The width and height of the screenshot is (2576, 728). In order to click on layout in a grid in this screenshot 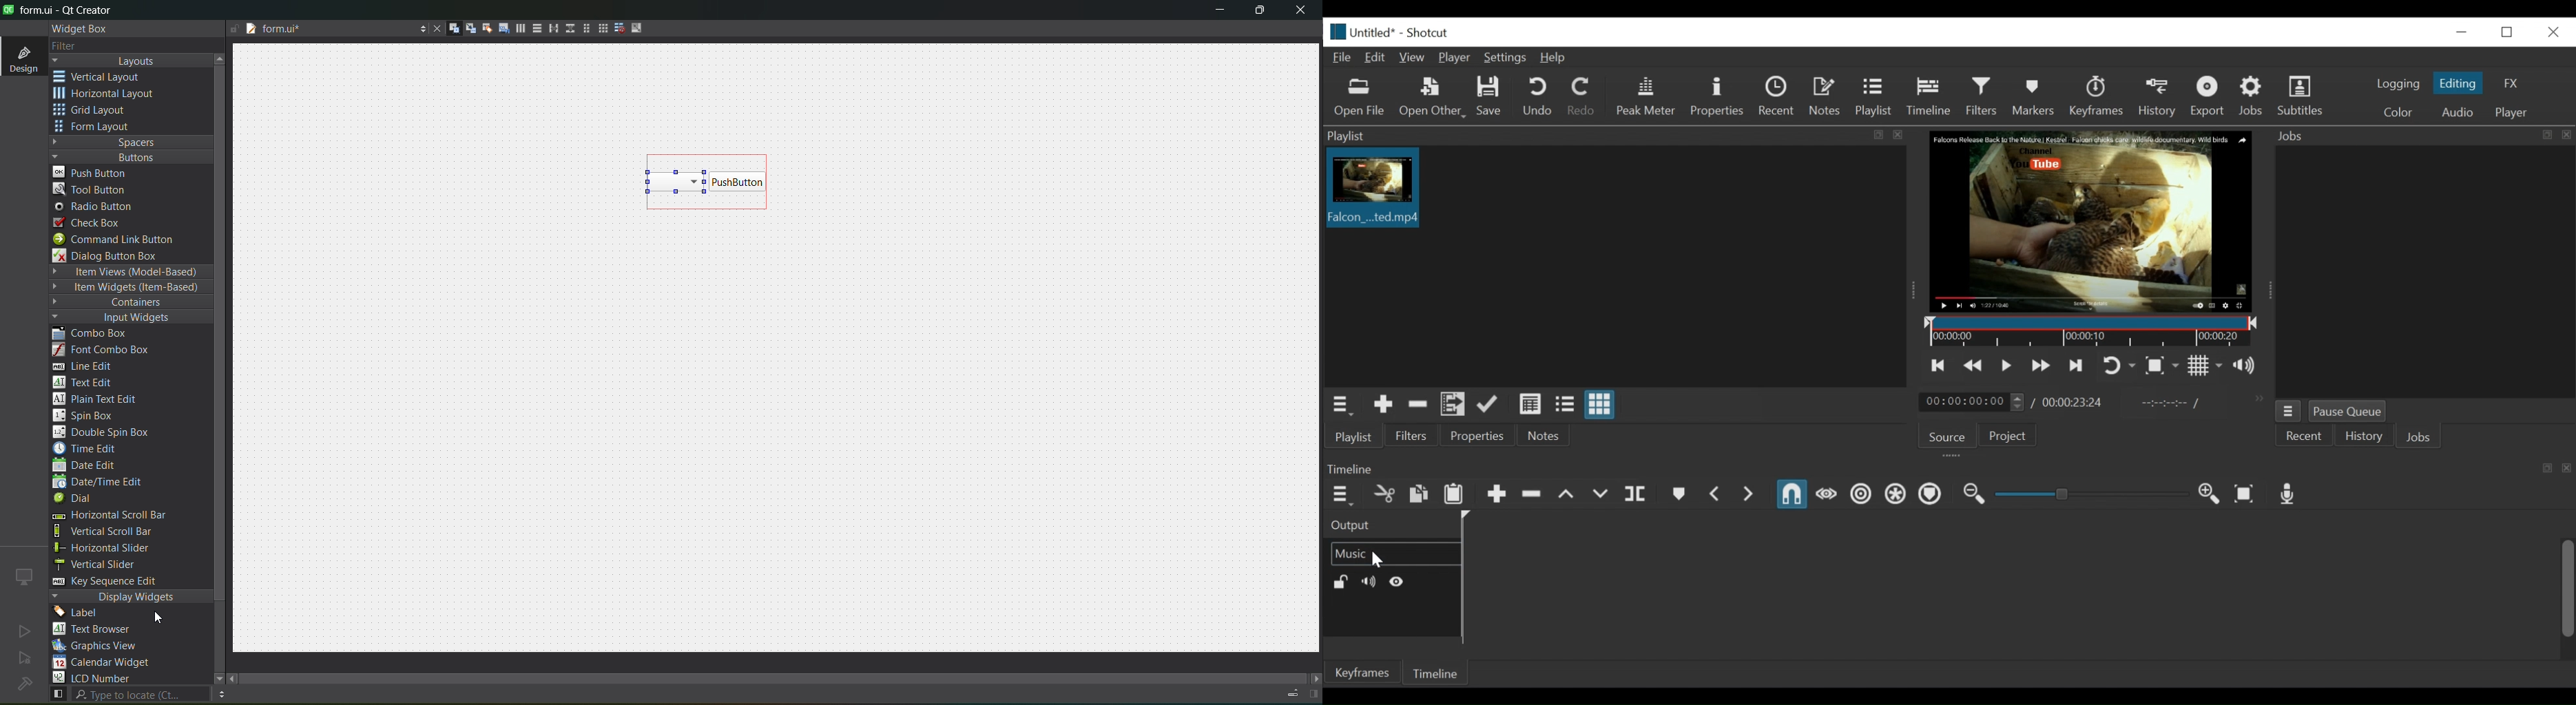, I will do `click(598, 28)`.